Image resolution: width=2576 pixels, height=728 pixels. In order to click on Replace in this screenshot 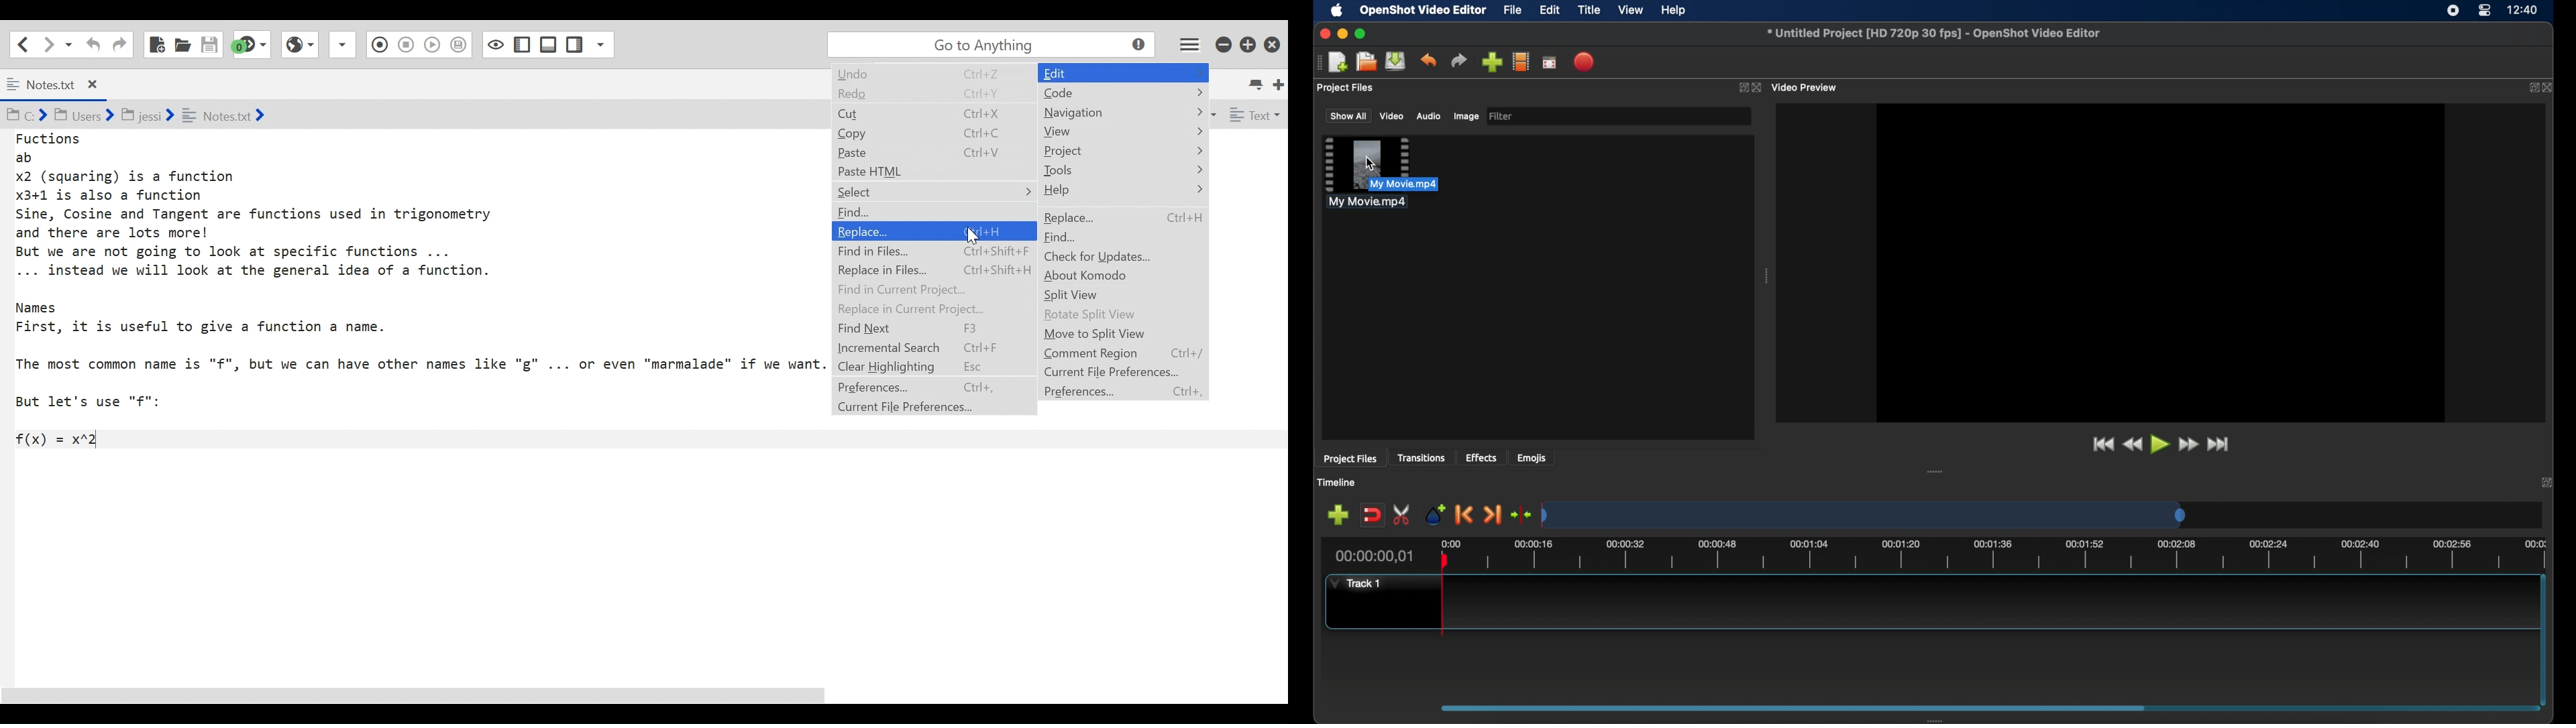, I will do `click(933, 230)`.